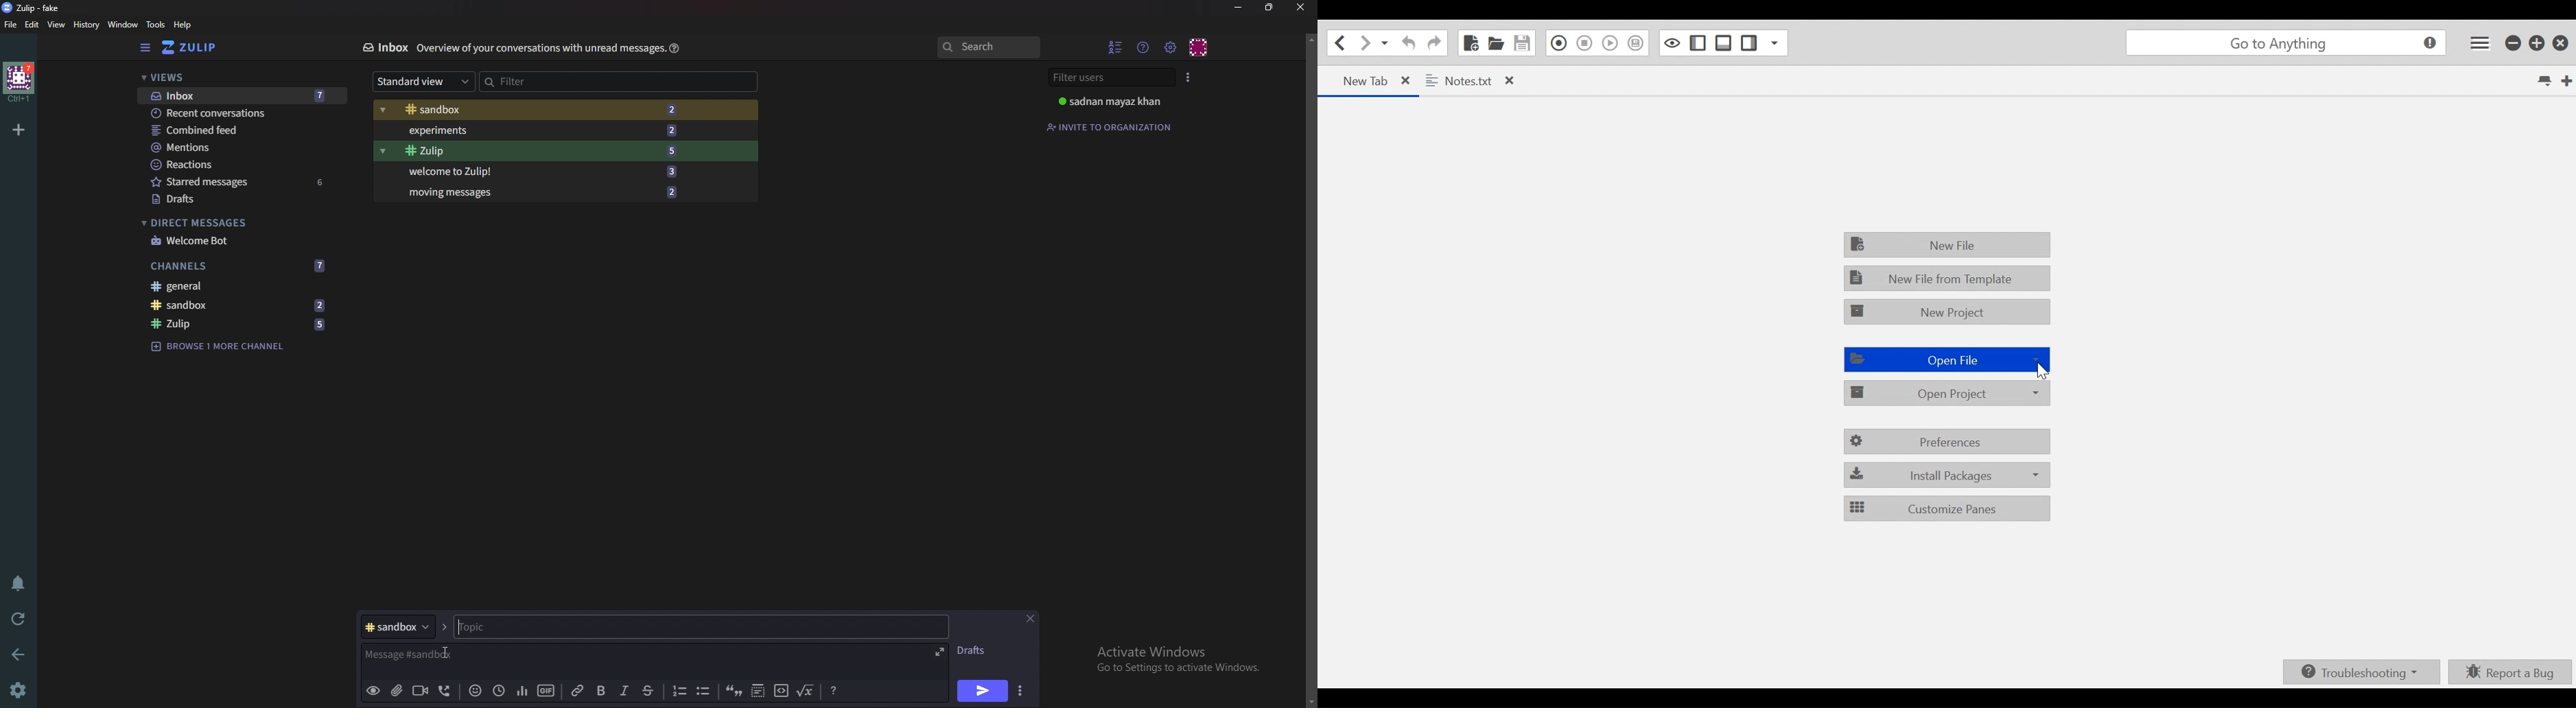 The width and height of the screenshot is (2576, 728). I want to click on Math, so click(806, 689).